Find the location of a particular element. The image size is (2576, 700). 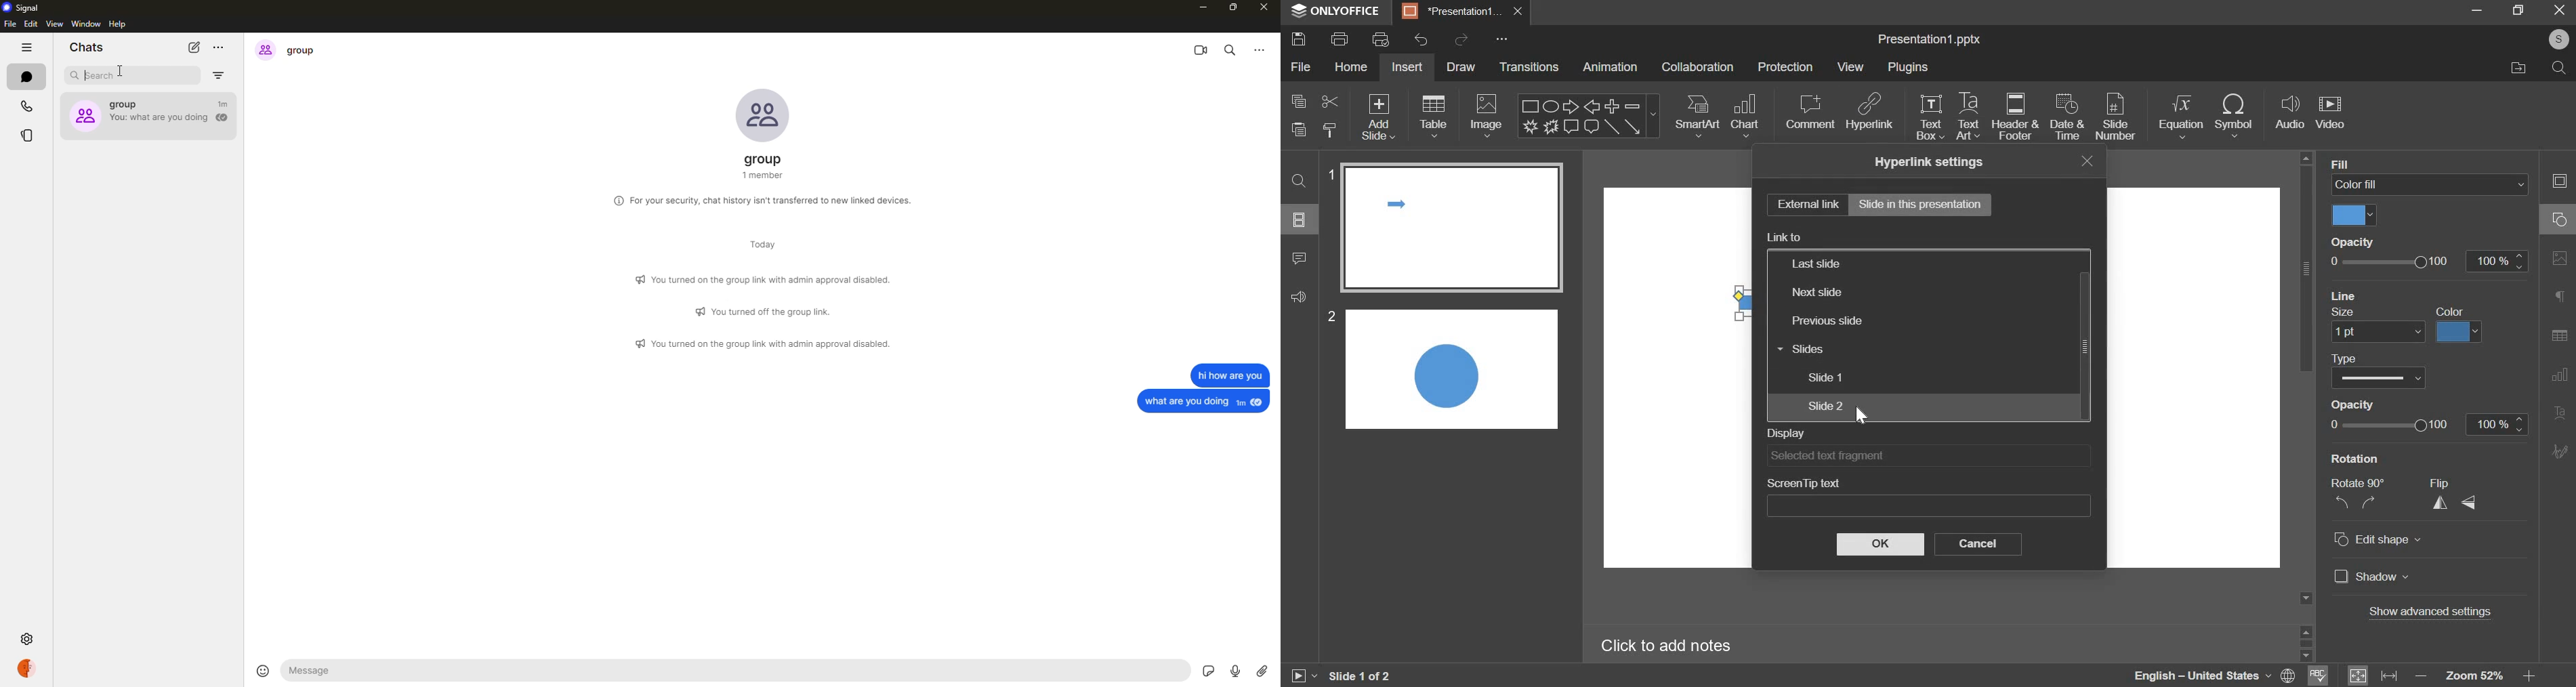

Ellipse is located at coordinates (1551, 106).